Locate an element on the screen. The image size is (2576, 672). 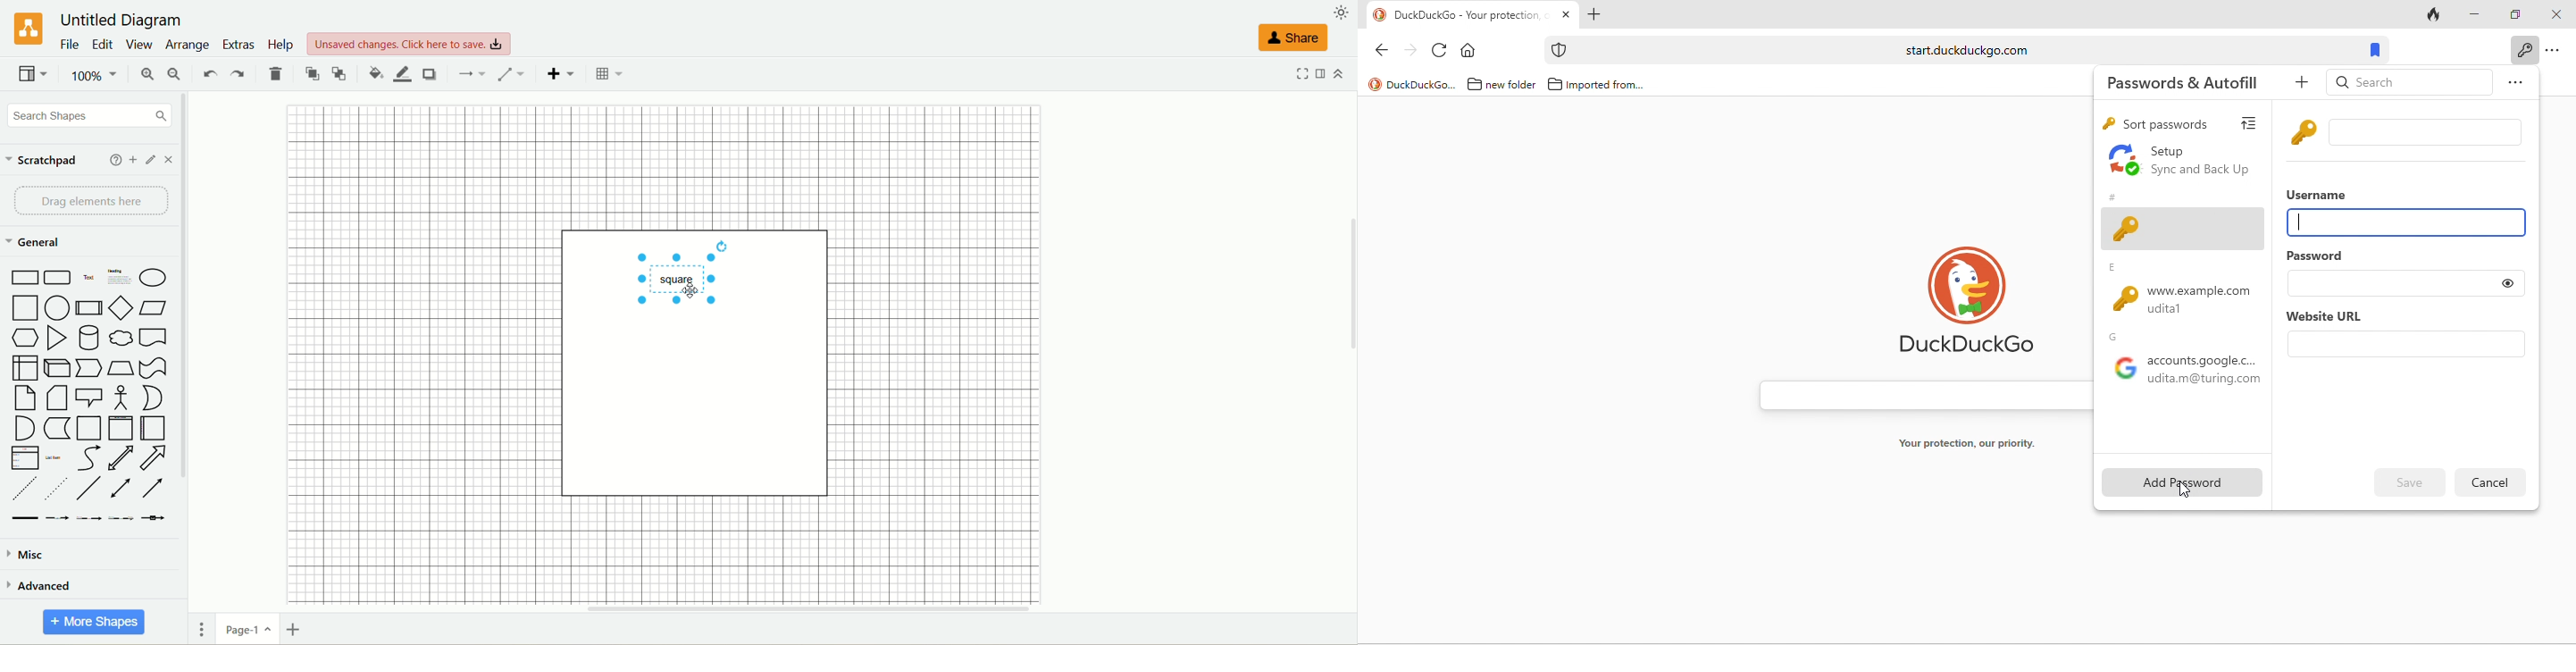
format is located at coordinates (1319, 74).